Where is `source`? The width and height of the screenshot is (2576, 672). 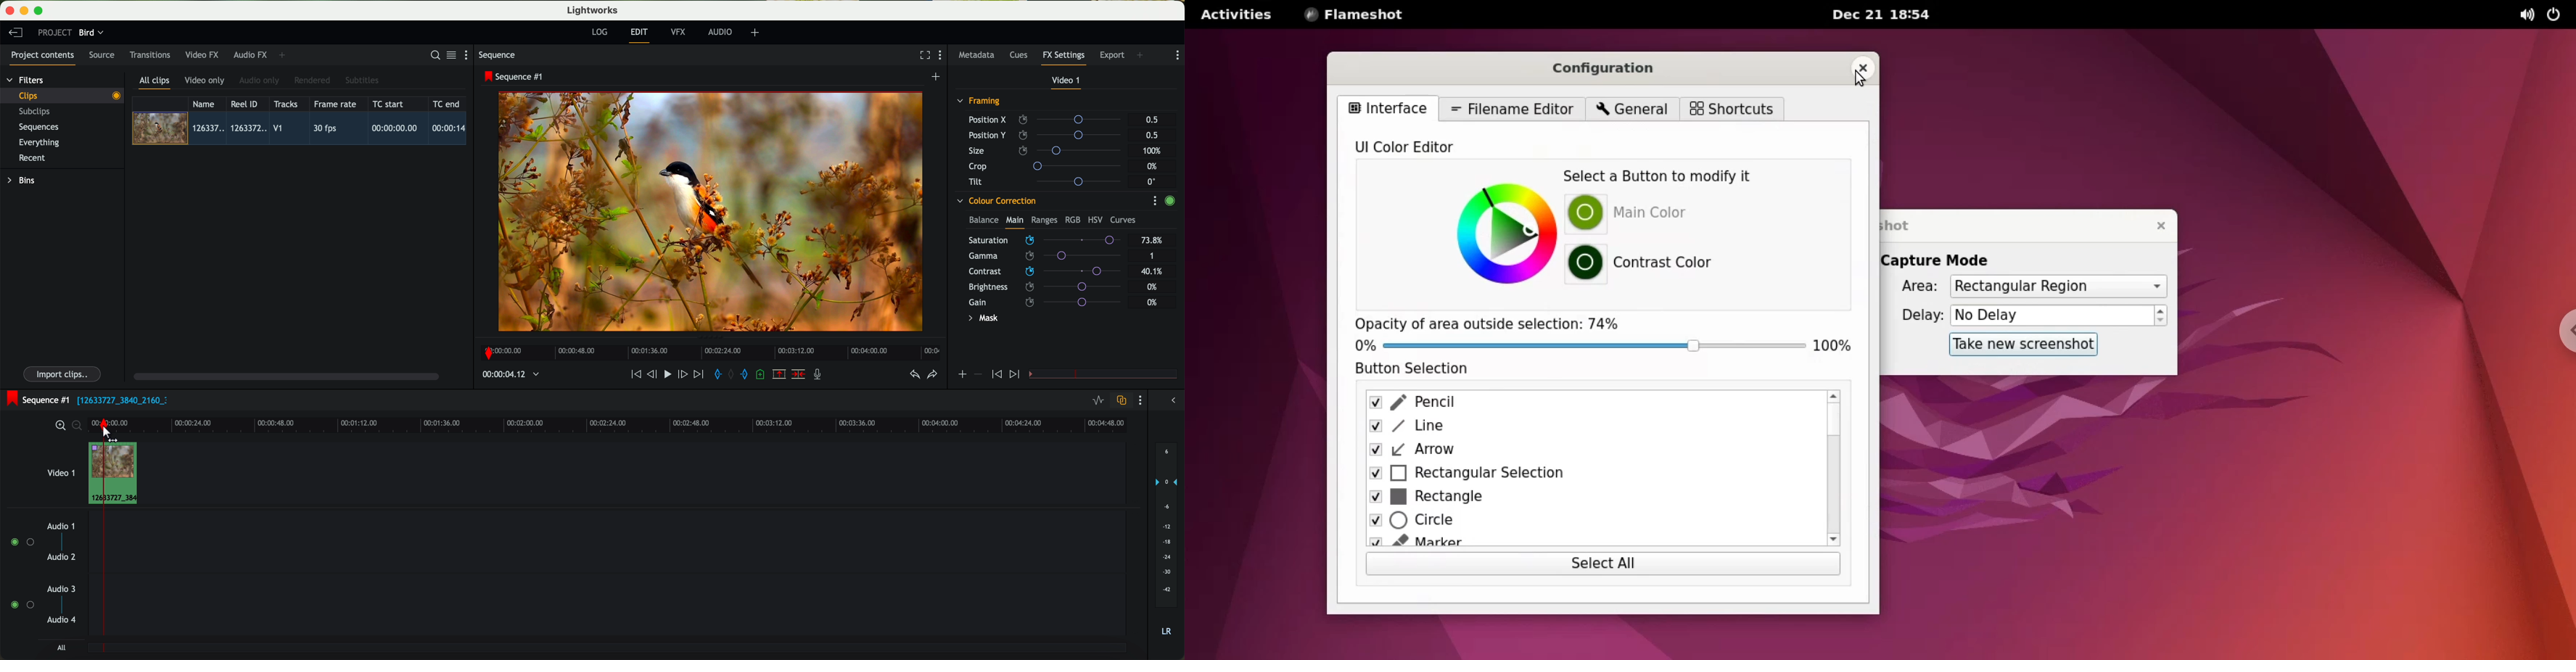 source is located at coordinates (102, 56).